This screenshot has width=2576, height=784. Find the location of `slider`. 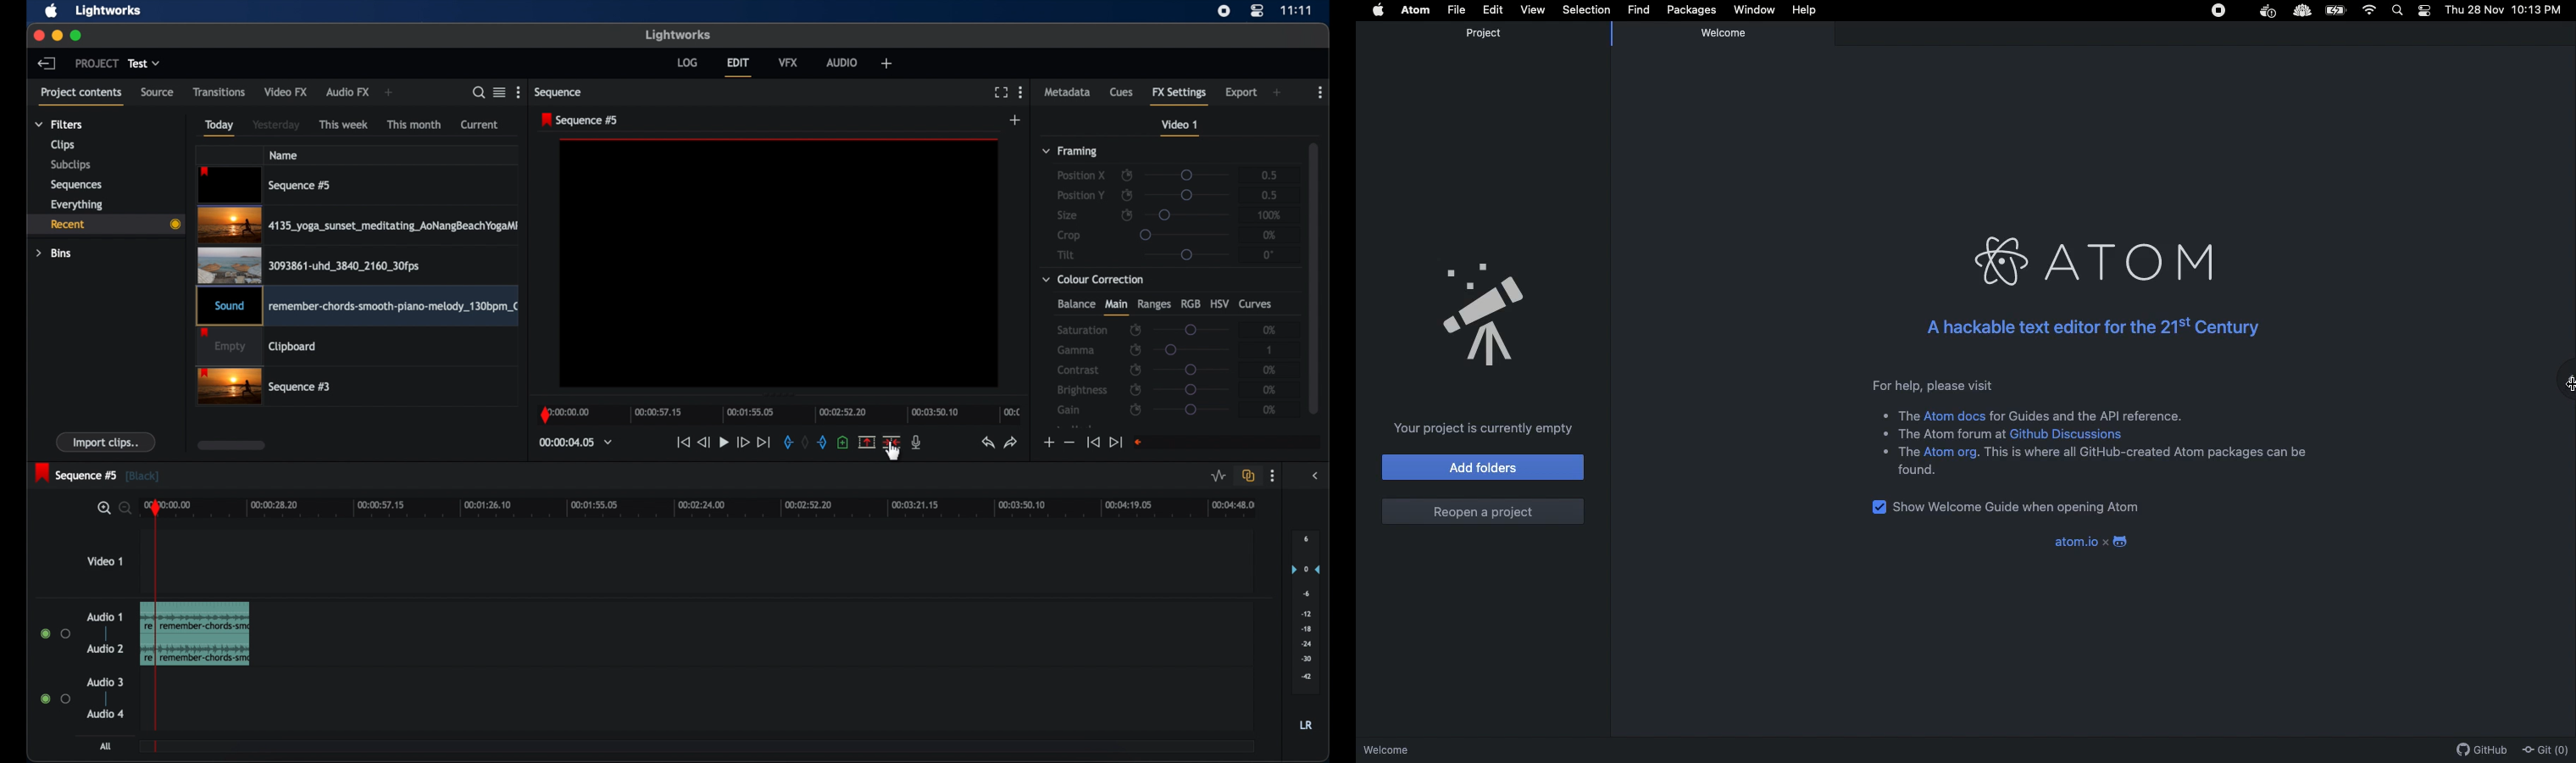

slider is located at coordinates (1183, 234).